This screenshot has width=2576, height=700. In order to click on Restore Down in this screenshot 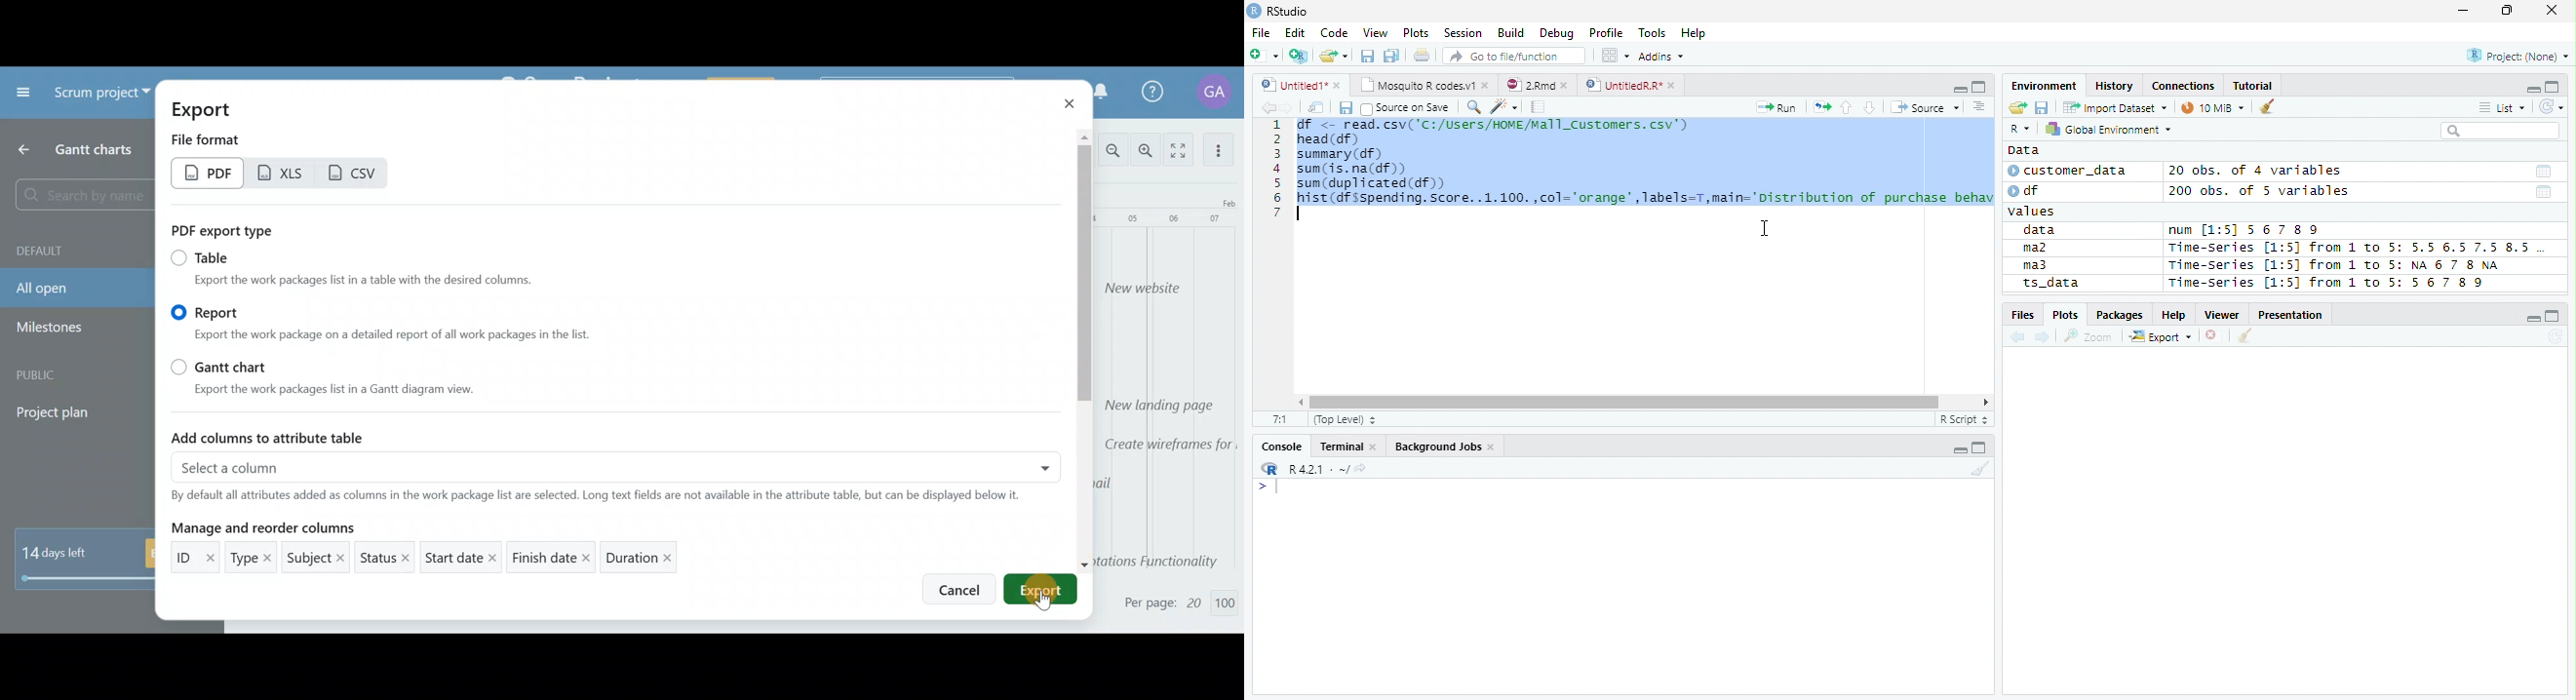, I will do `click(2510, 11)`.